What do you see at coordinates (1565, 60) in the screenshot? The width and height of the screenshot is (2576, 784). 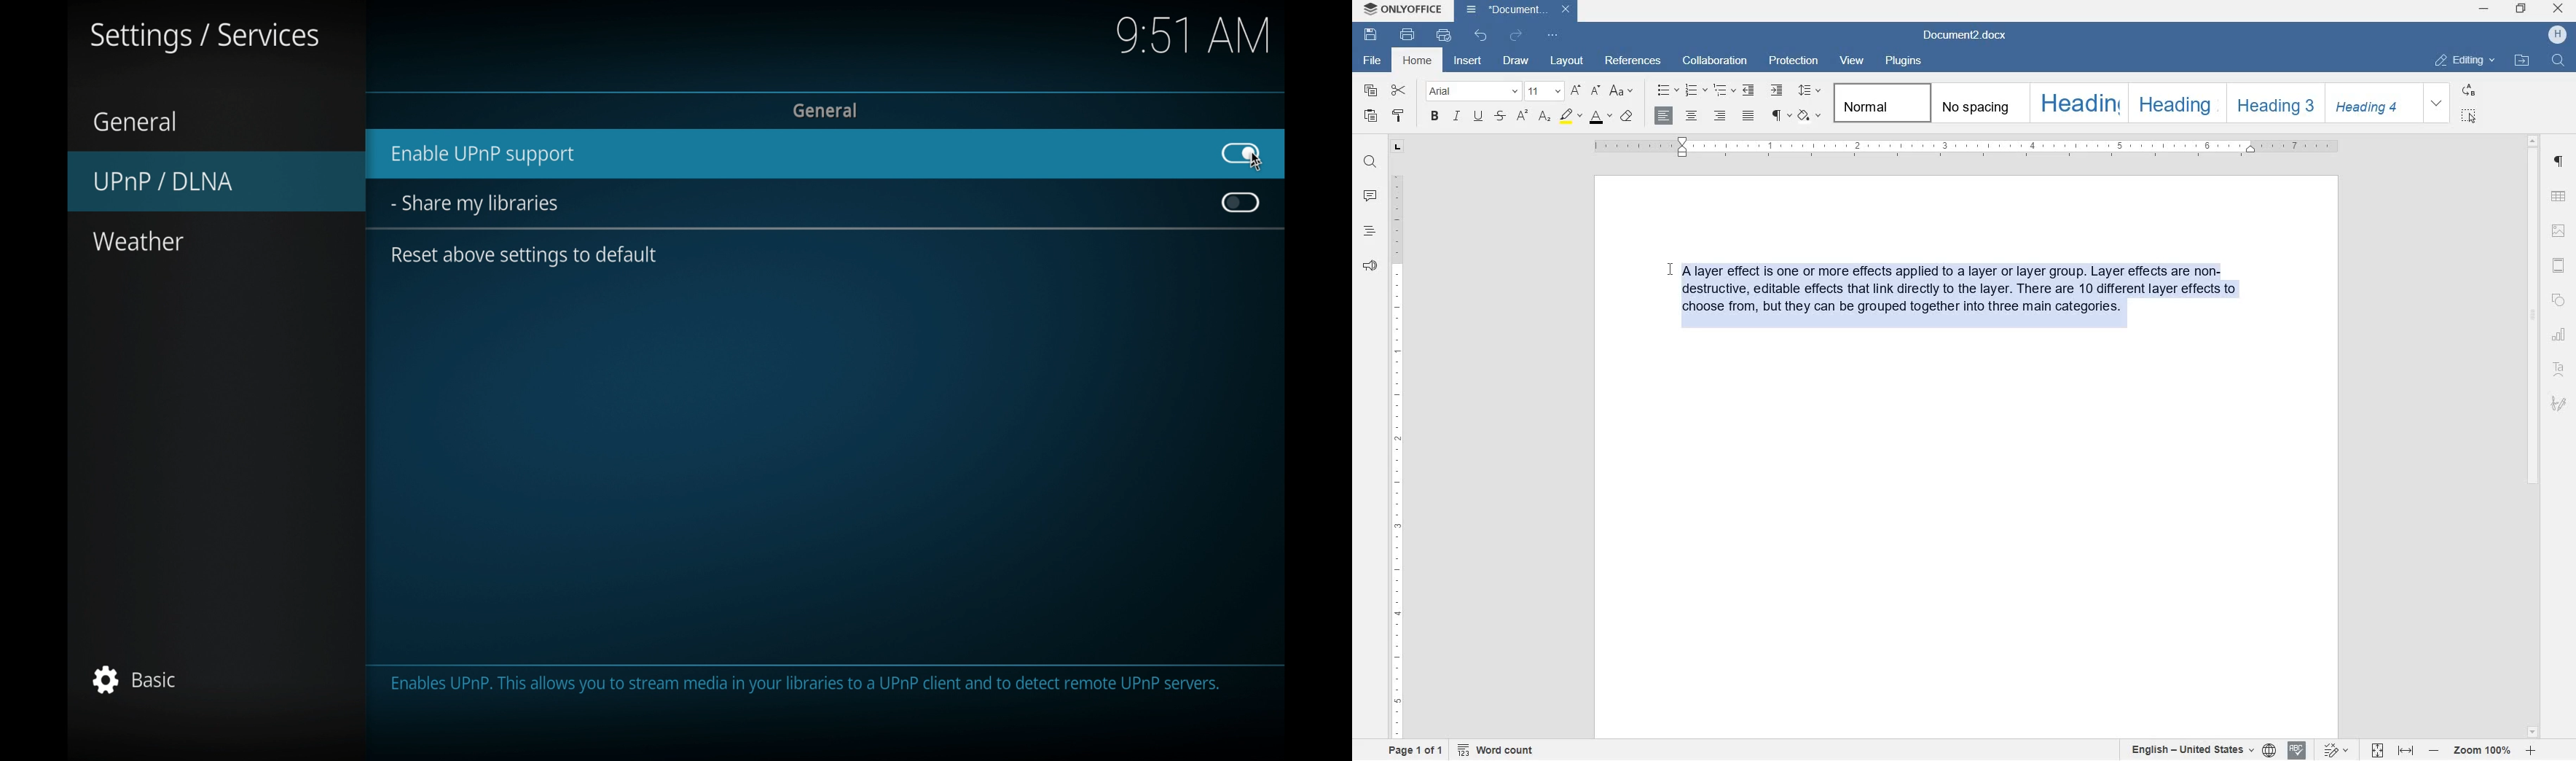 I see `layout` at bounding box center [1565, 60].